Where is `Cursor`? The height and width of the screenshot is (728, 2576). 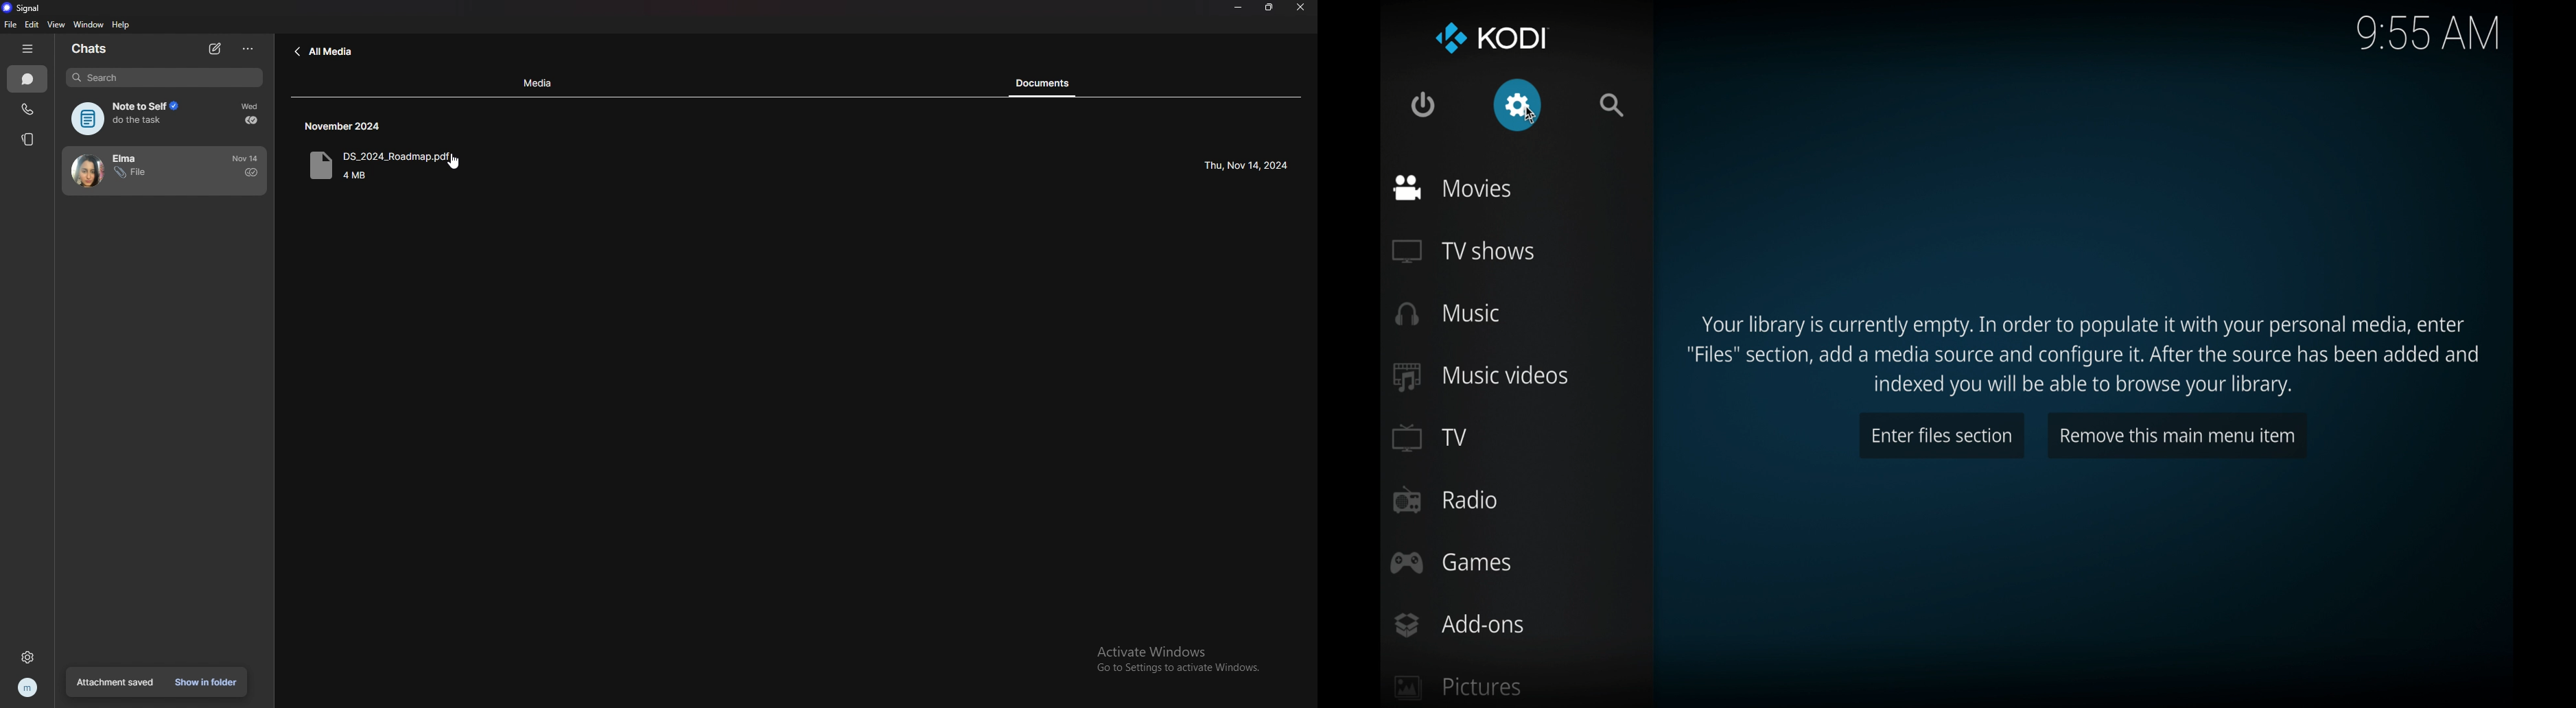 Cursor is located at coordinates (1529, 117).